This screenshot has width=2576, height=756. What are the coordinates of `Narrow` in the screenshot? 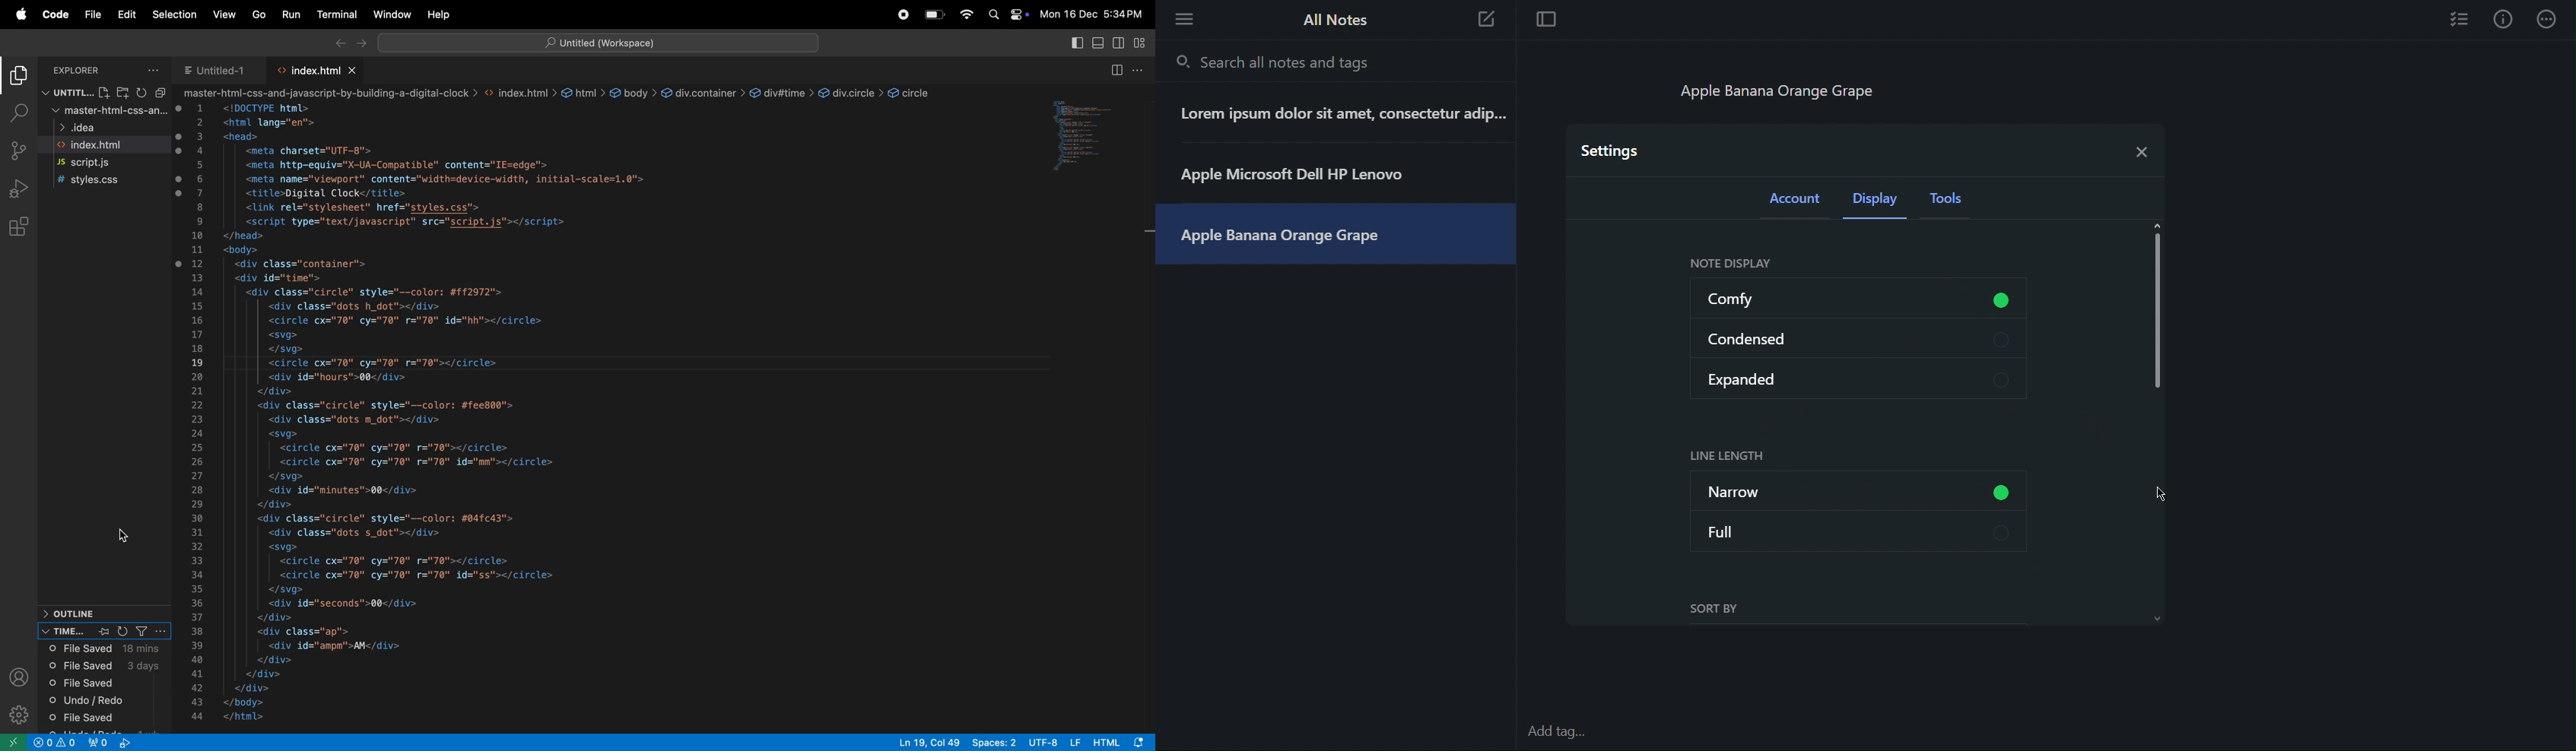 It's located at (1814, 490).